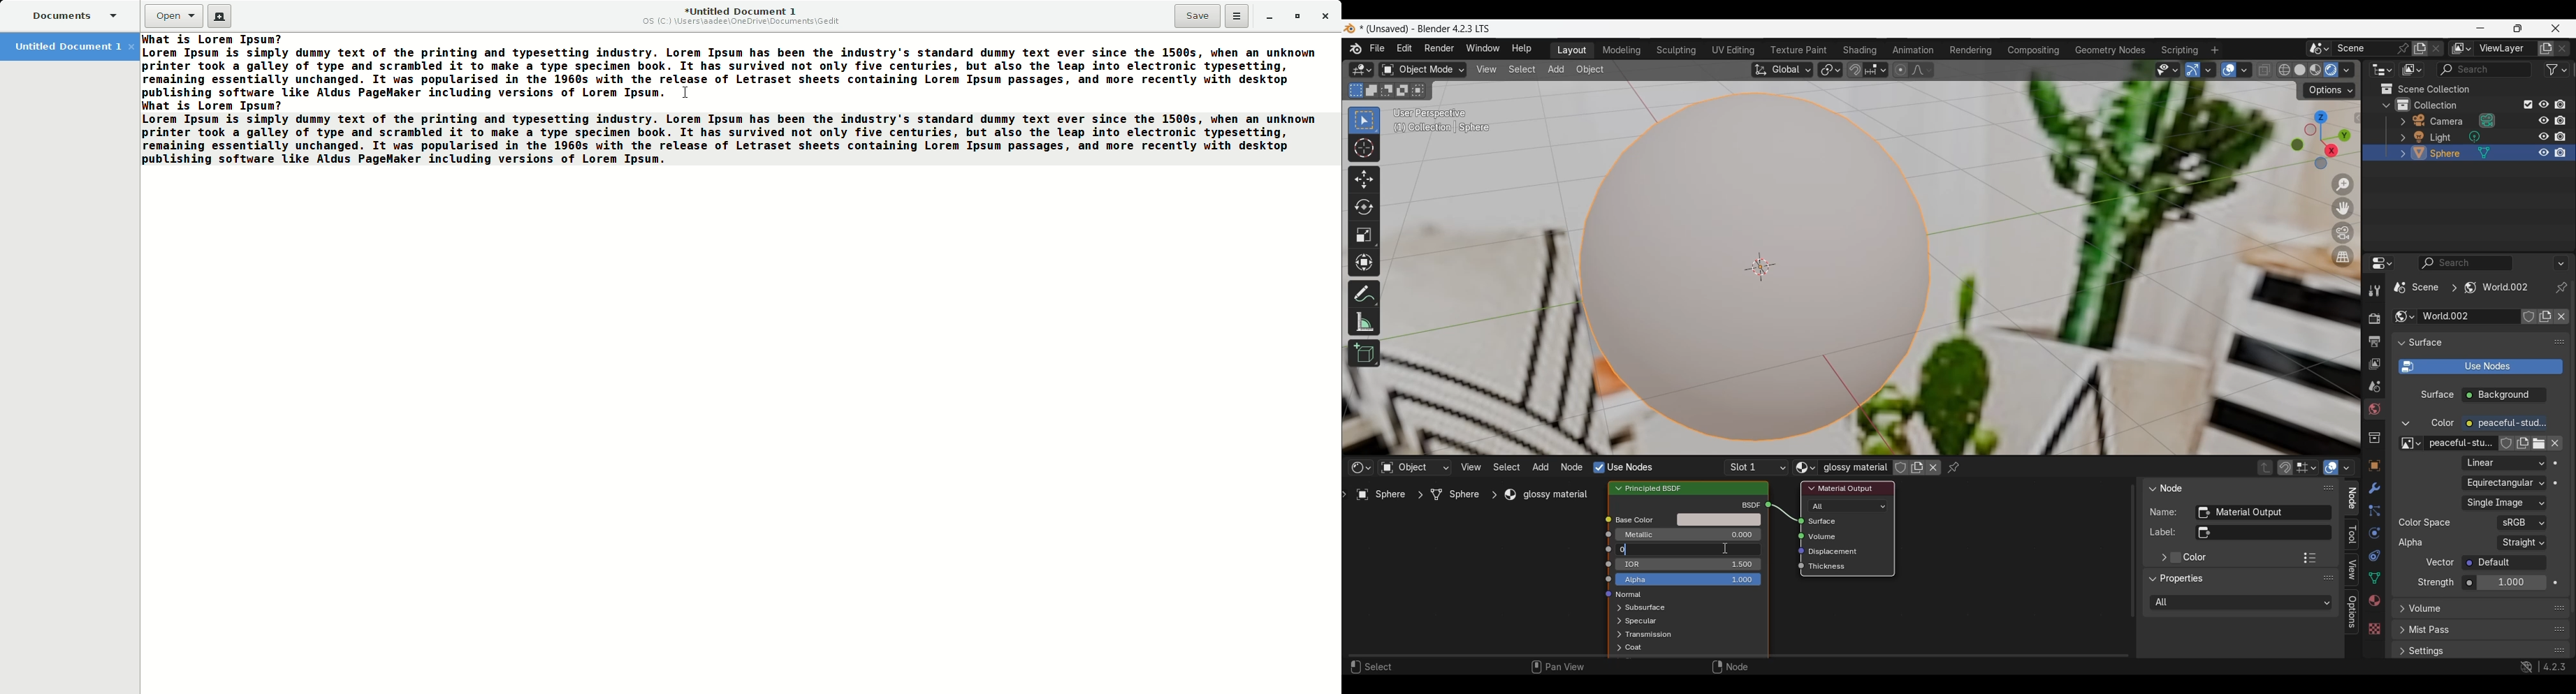  What do you see at coordinates (2373, 341) in the screenshot?
I see `Output properties` at bounding box center [2373, 341].